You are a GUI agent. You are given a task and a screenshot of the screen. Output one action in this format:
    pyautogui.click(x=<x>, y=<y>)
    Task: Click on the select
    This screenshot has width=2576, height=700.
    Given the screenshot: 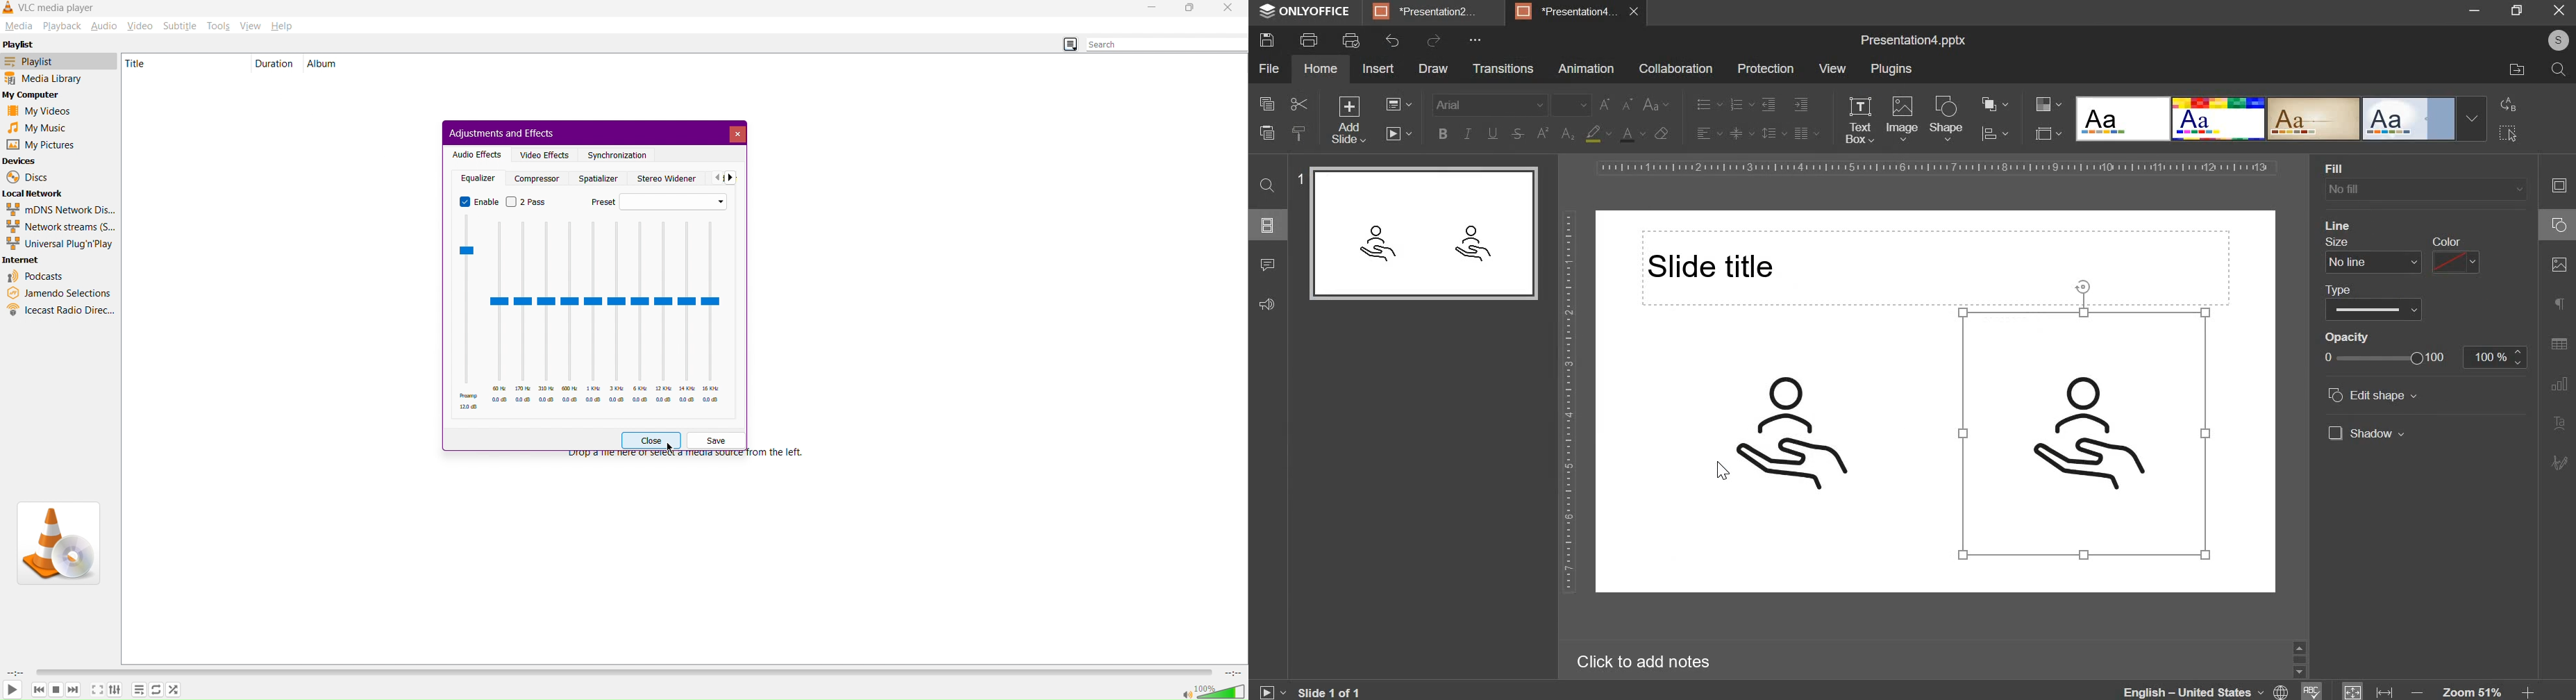 What is the action you would take?
    pyautogui.click(x=2507, y=132)
    